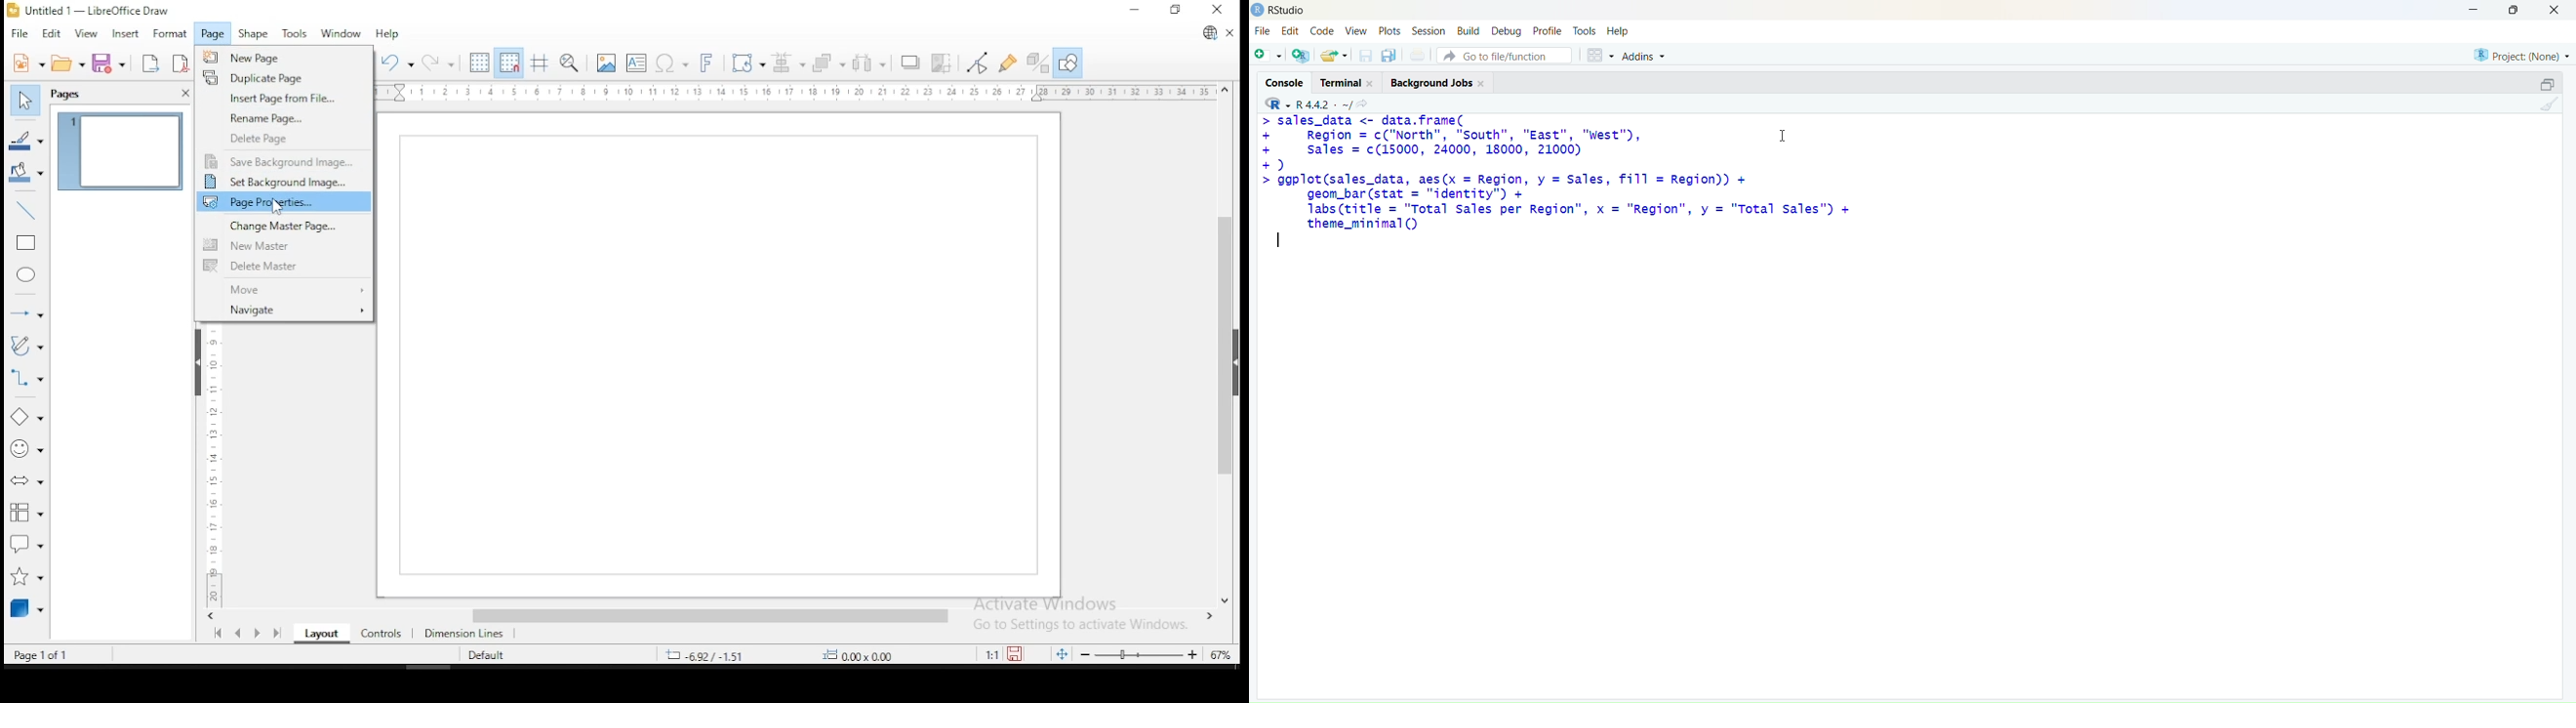 This screenshot has width=2576, height=728. I want to click on cursor, so click(1782, 136).